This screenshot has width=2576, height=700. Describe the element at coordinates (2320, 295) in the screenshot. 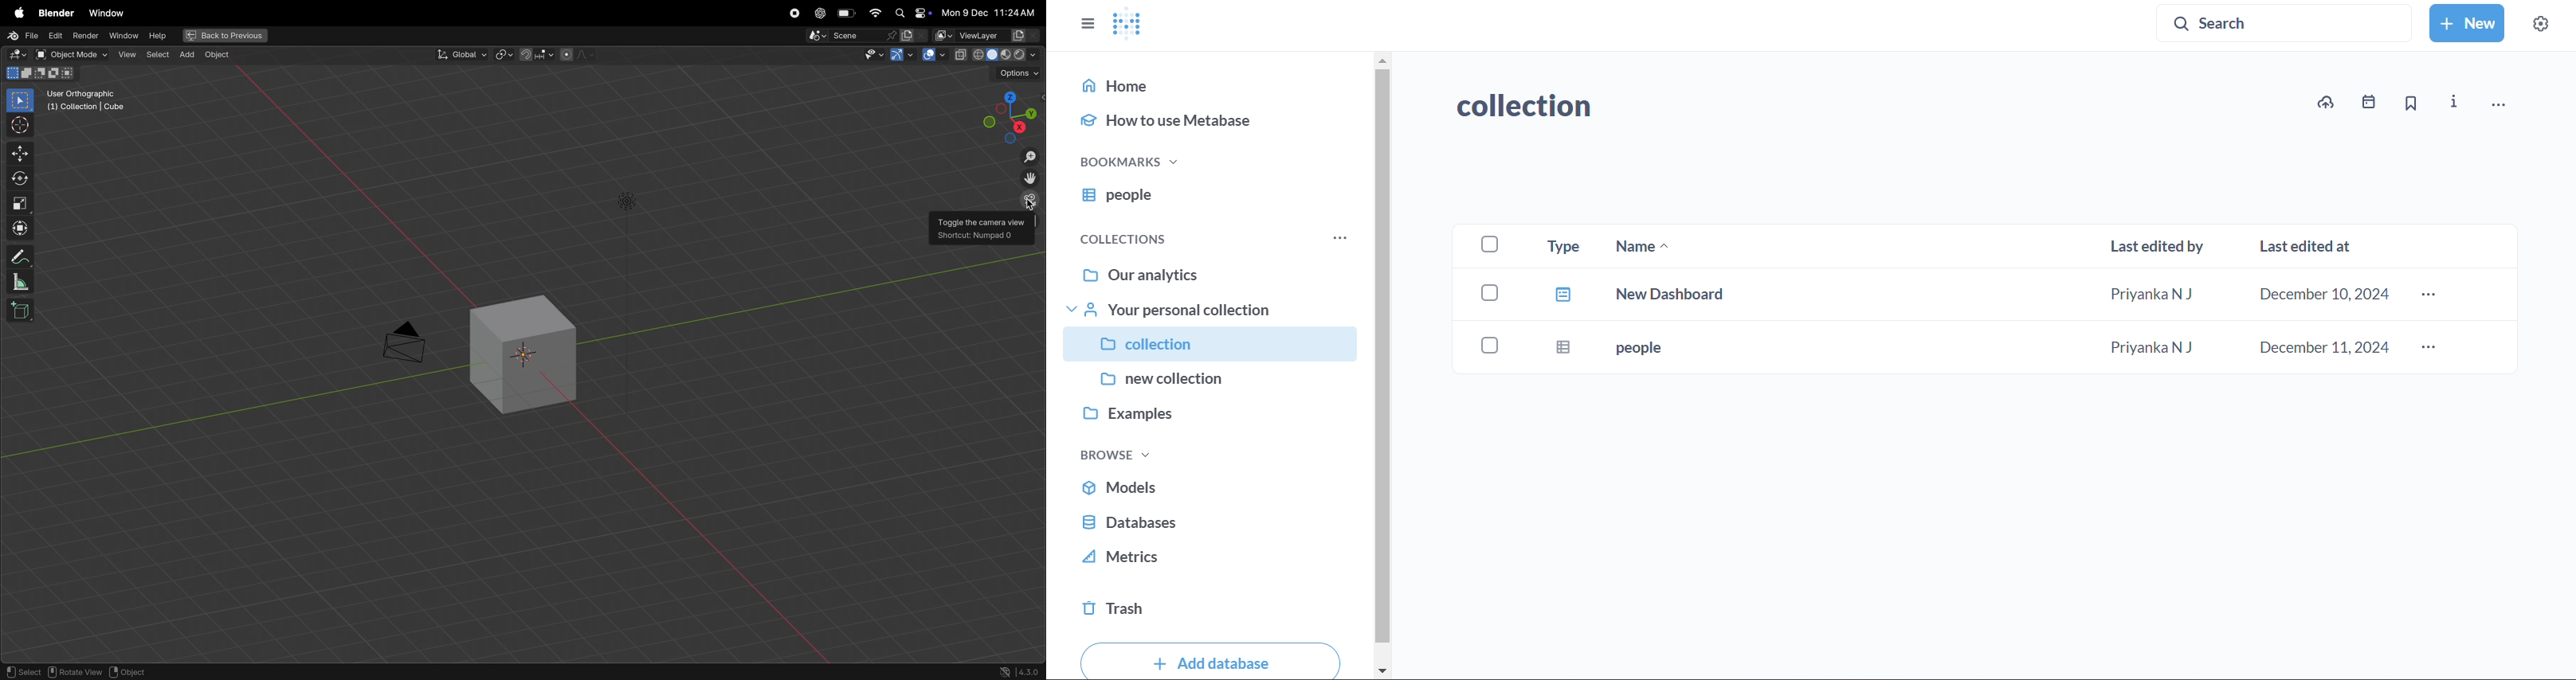

I see `december 10,2024` at that location.